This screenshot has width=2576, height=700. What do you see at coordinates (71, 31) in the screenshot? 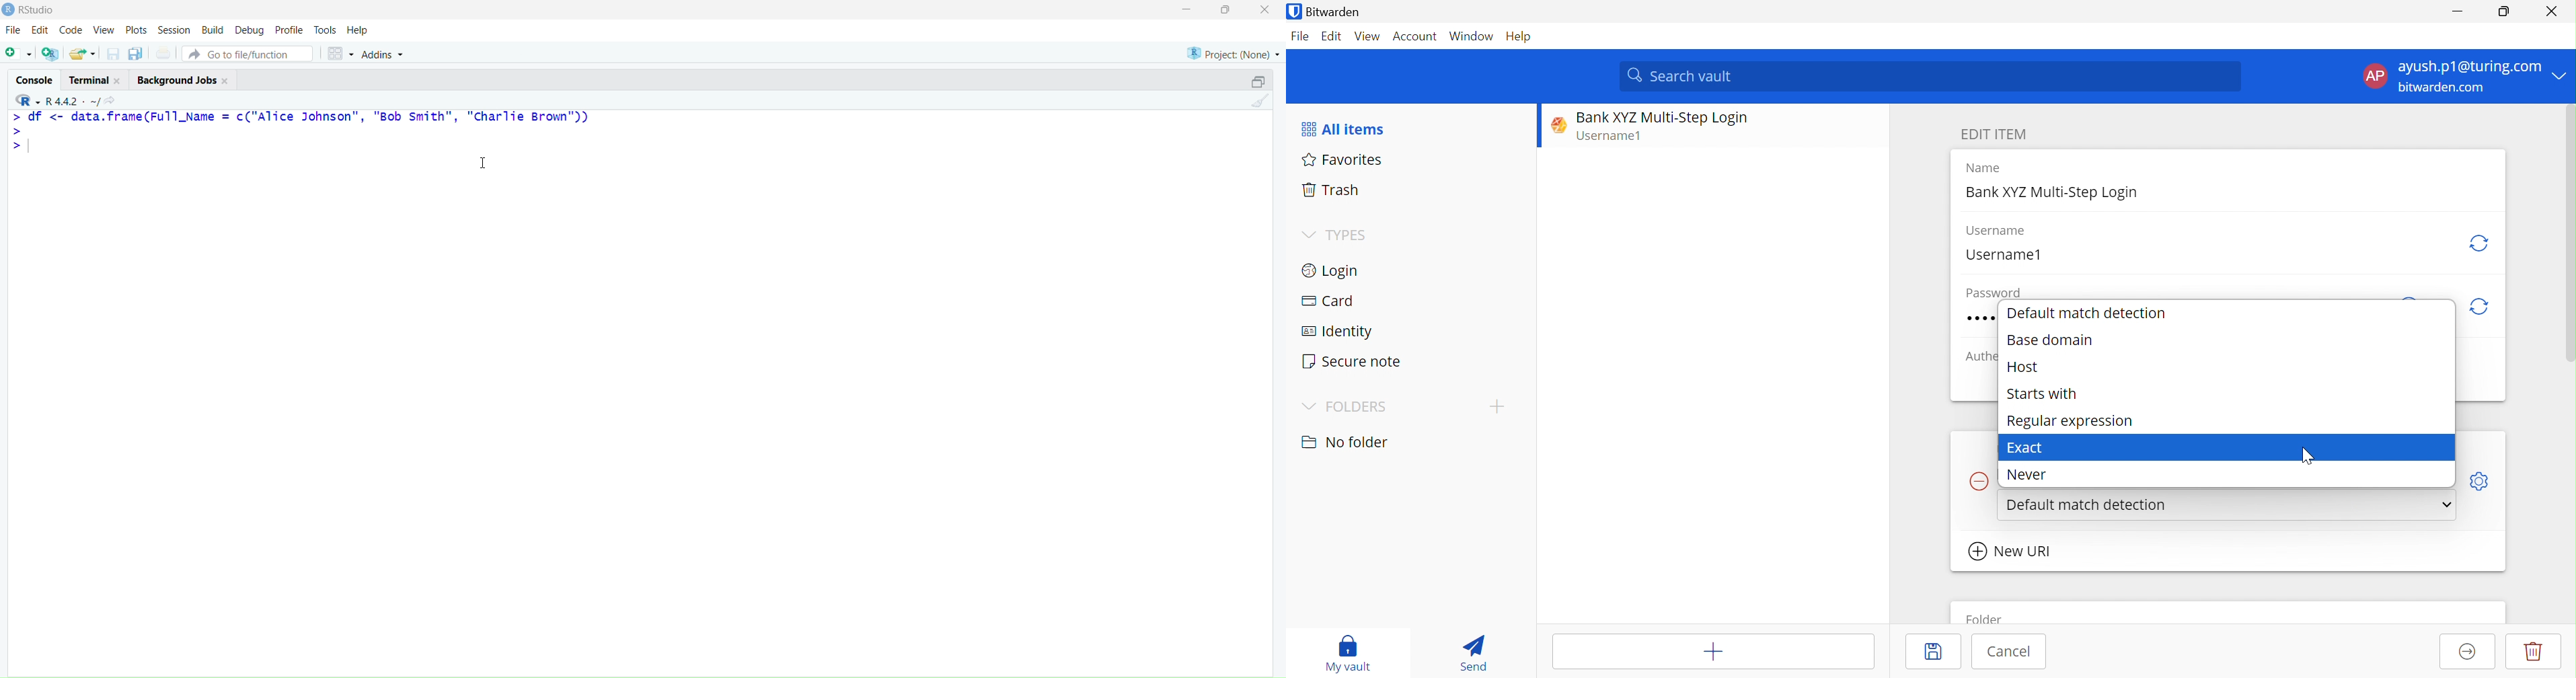
I see `Code` at bounding box center [71, 31].